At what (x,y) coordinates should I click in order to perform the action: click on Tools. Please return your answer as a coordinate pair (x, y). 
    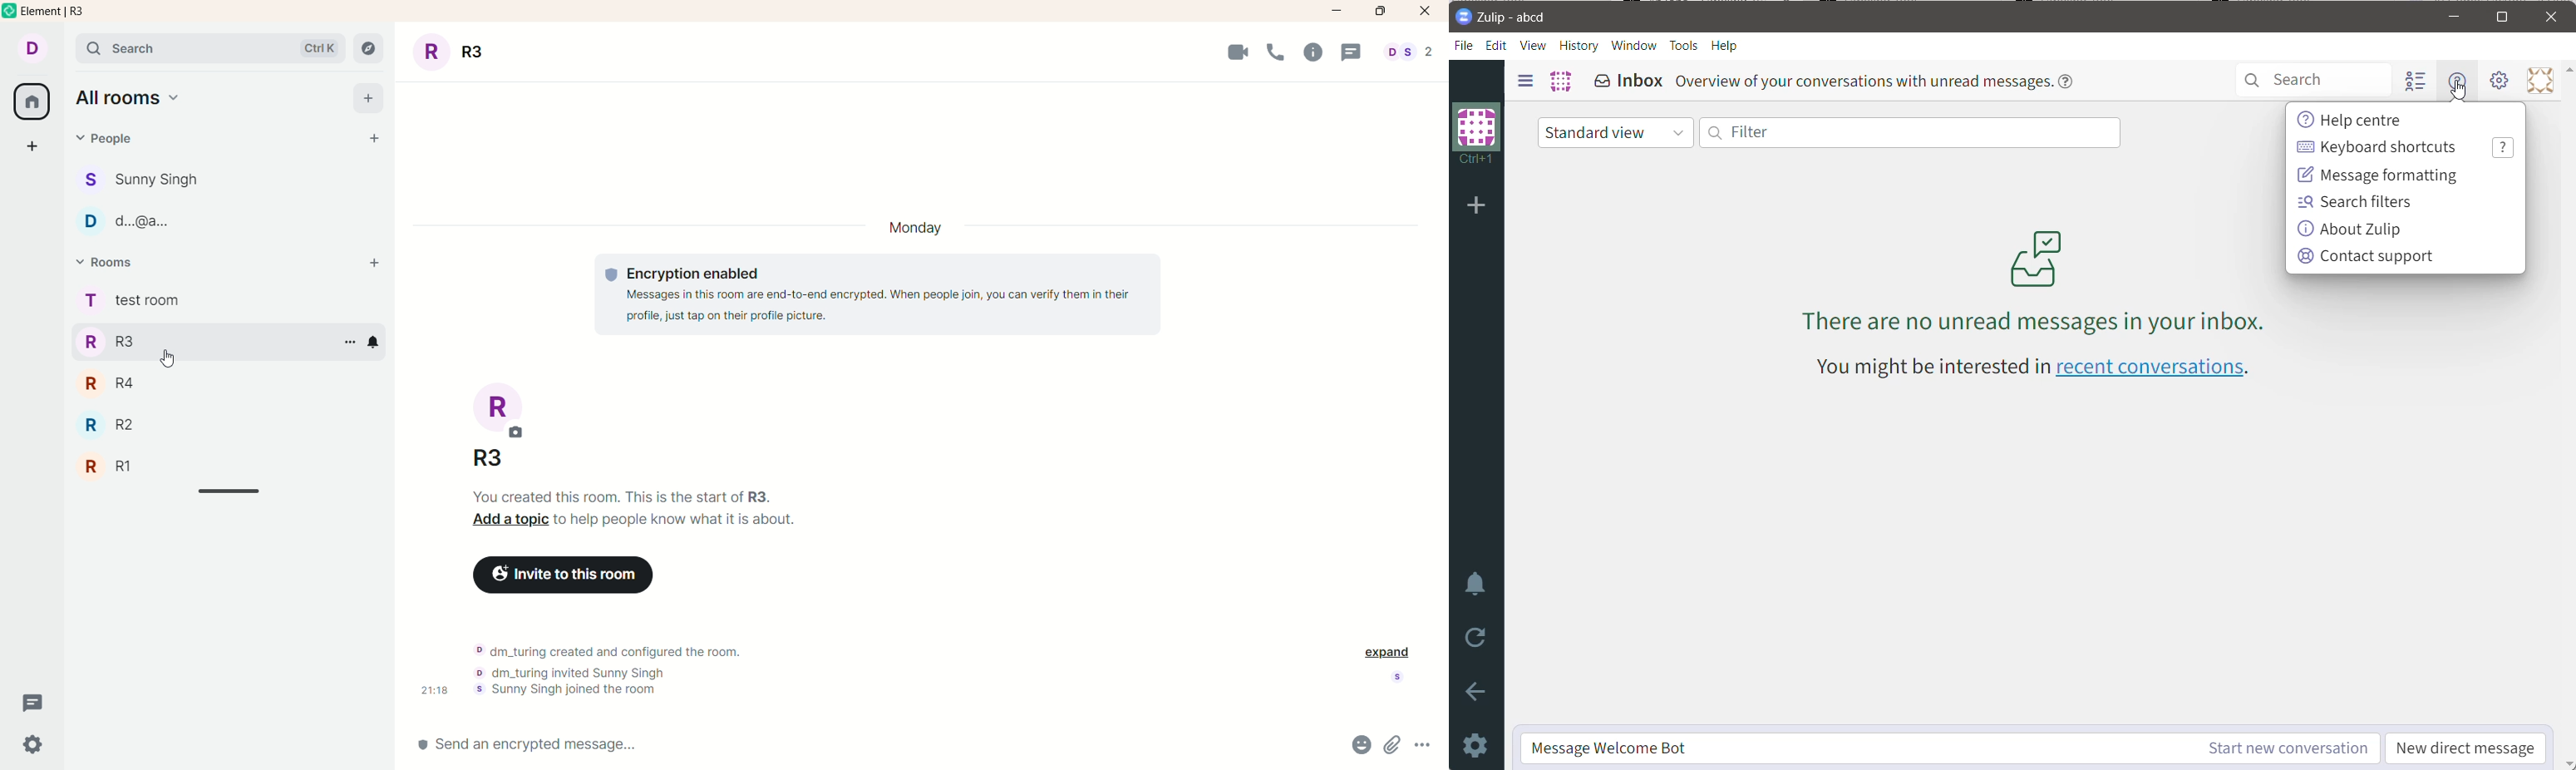
    Looking at the image, I should click on (1685, 47).